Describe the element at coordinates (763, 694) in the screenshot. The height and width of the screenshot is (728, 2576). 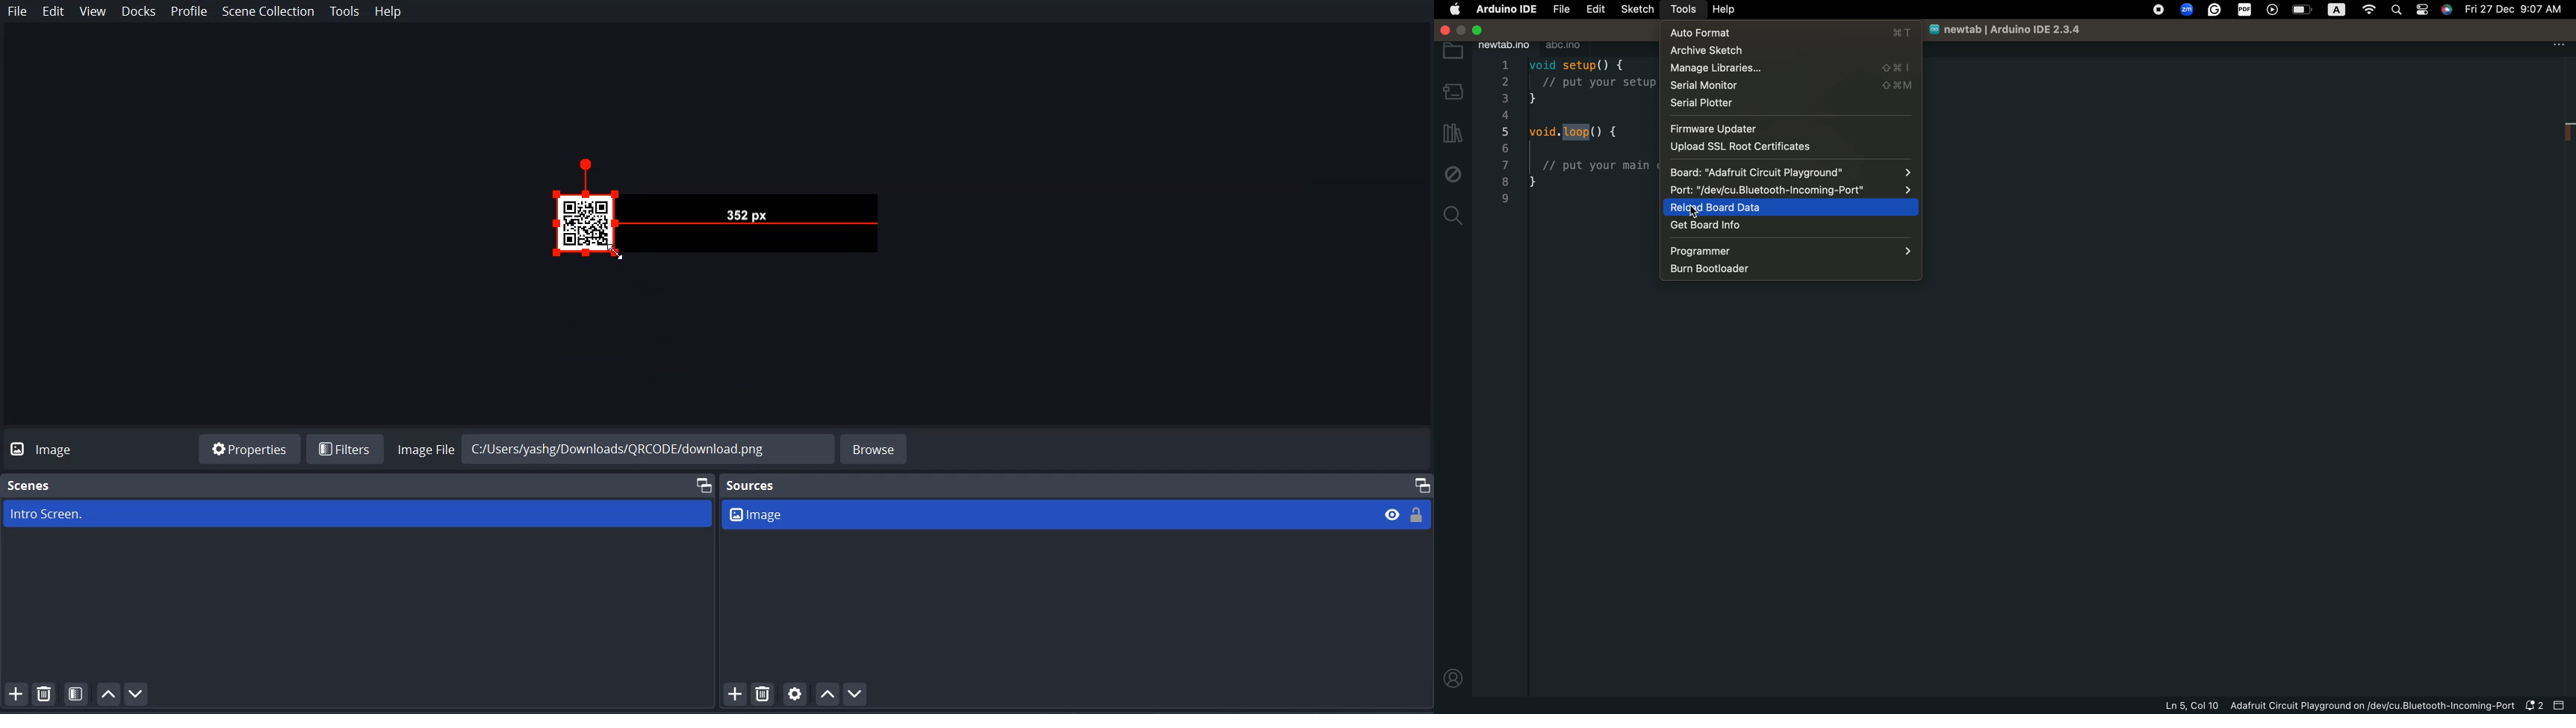
I see `Remove Selected Source` at that location.